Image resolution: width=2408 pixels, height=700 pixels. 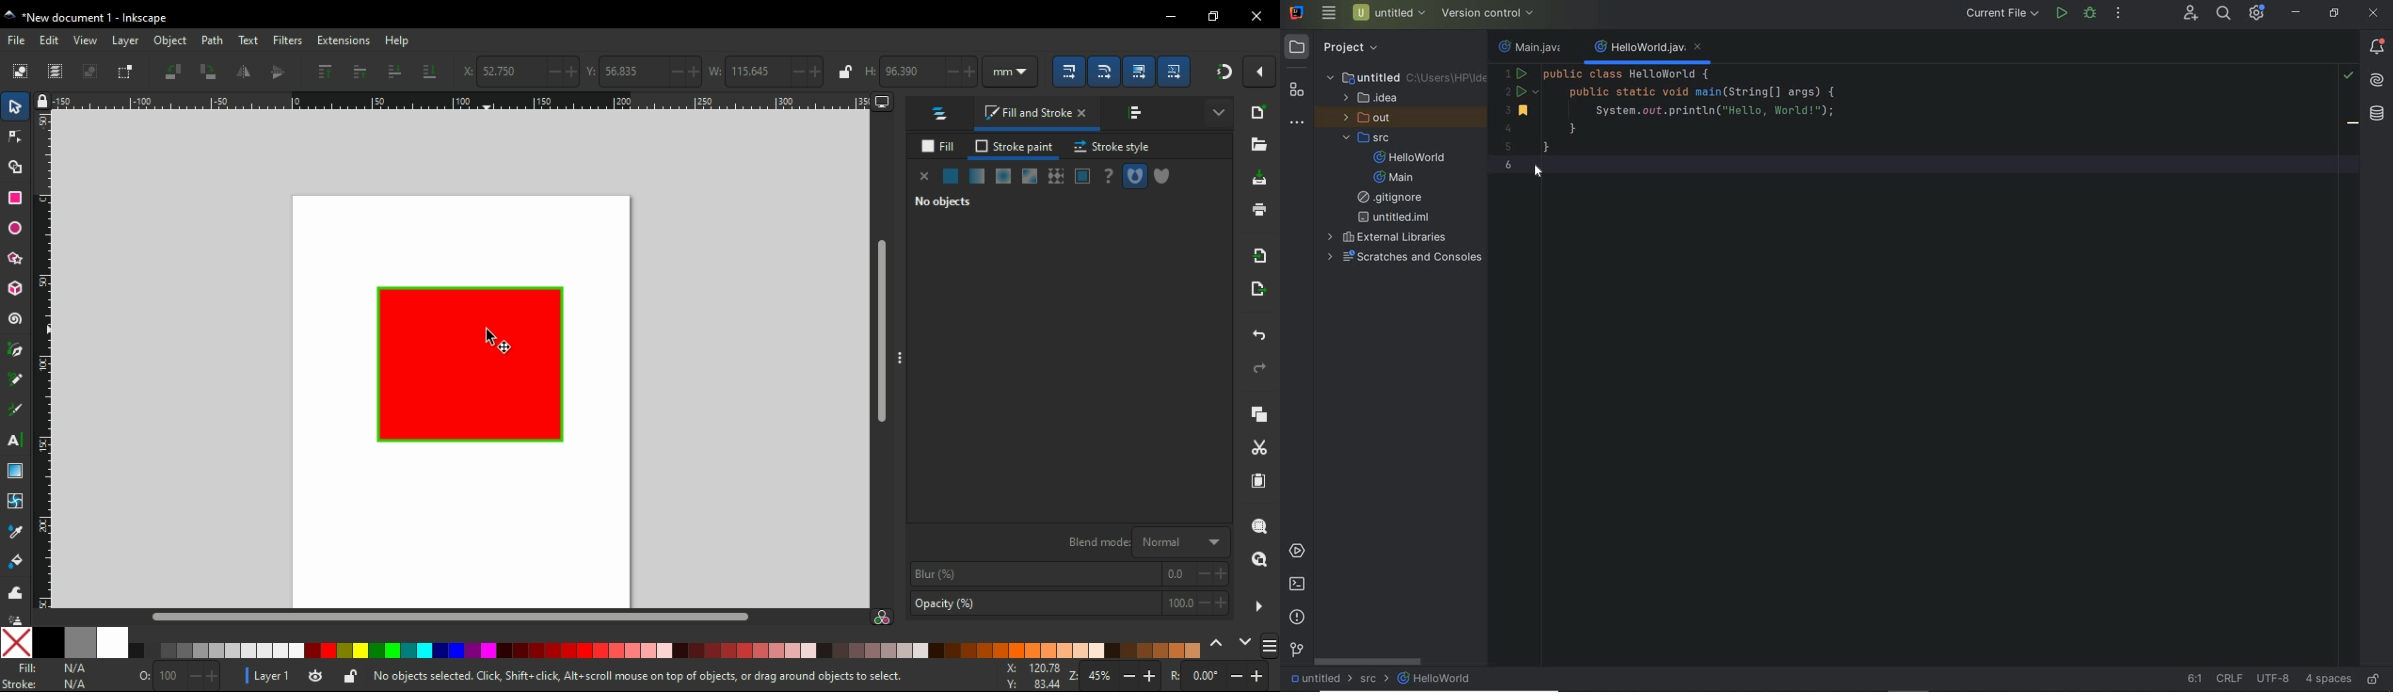 What do you see at coordinates (15, 166) in the screenshot?
I see `shape building tool` at bounding box center [15, 166].